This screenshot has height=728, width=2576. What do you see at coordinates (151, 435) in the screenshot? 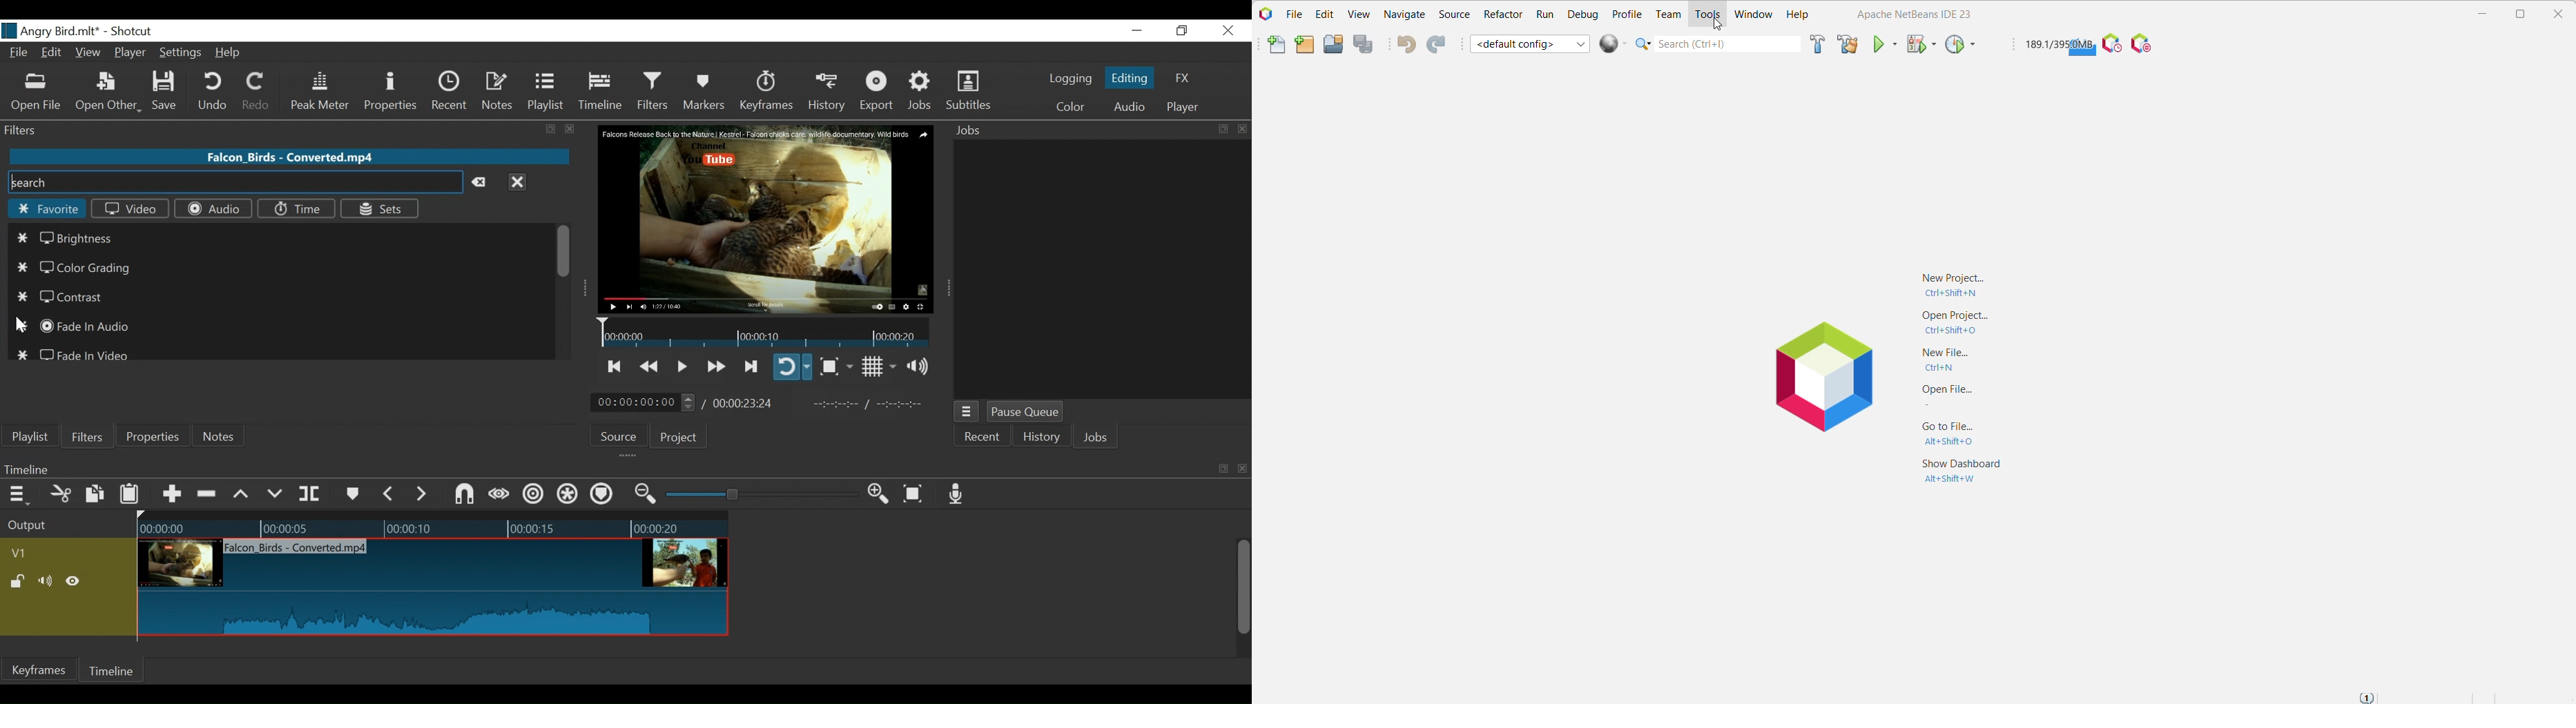
I see `Properties` at bounding box center [151, 435].